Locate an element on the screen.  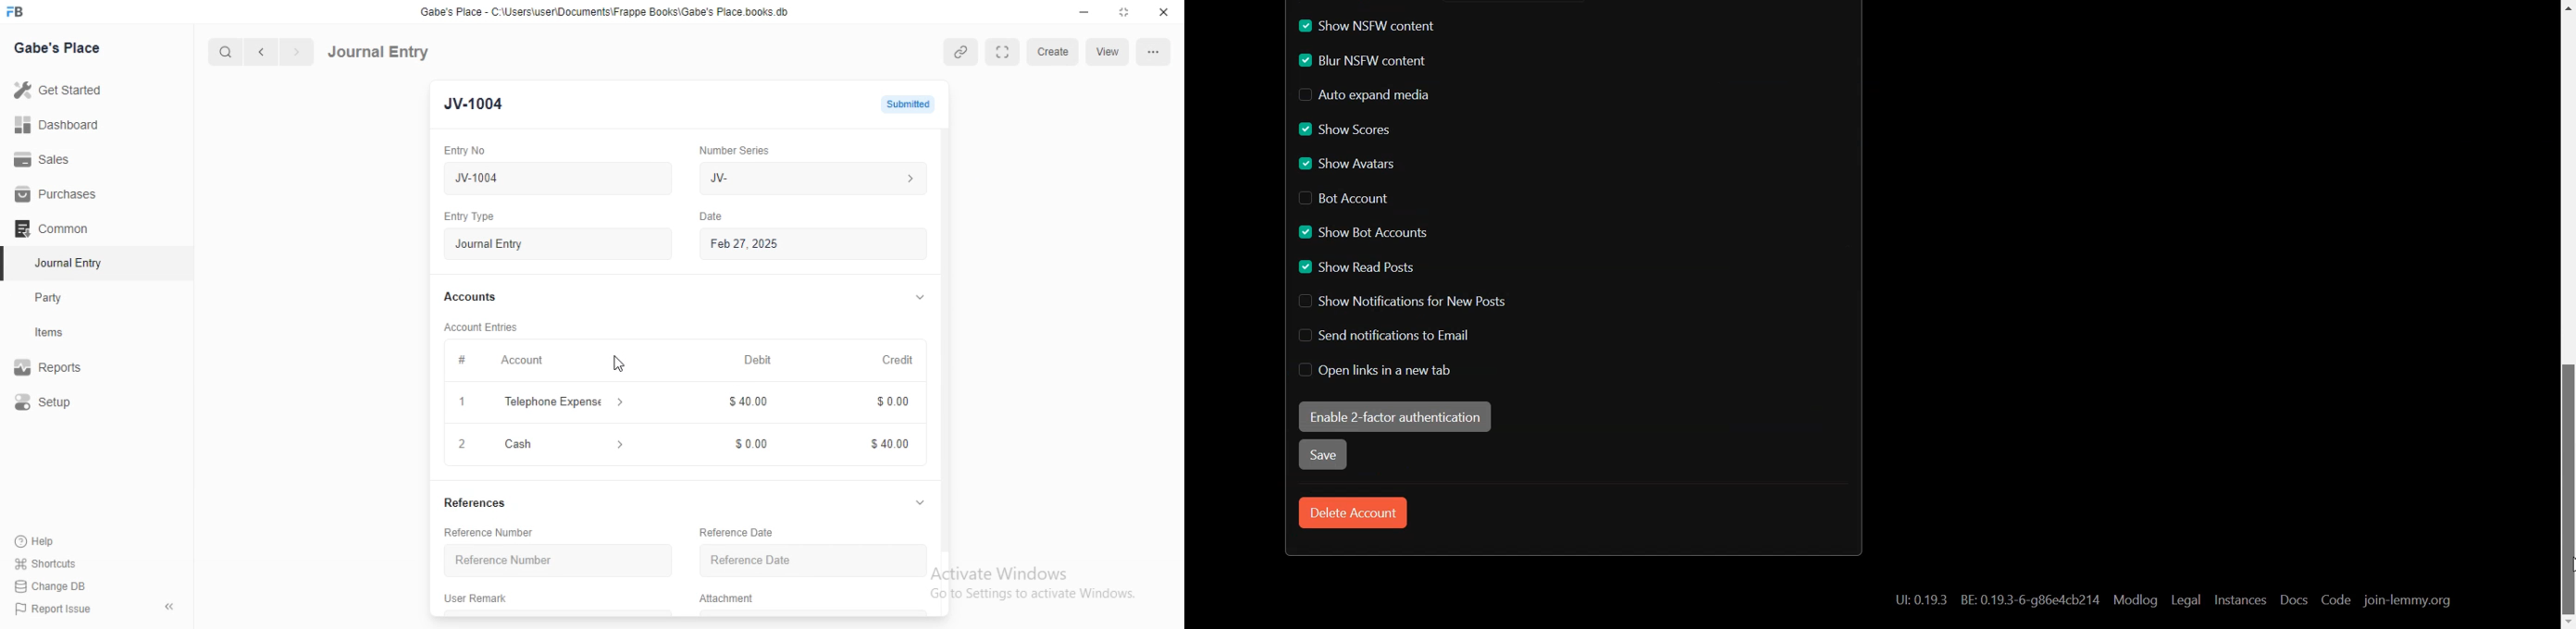
Create is located at coordinates (1052, 52).